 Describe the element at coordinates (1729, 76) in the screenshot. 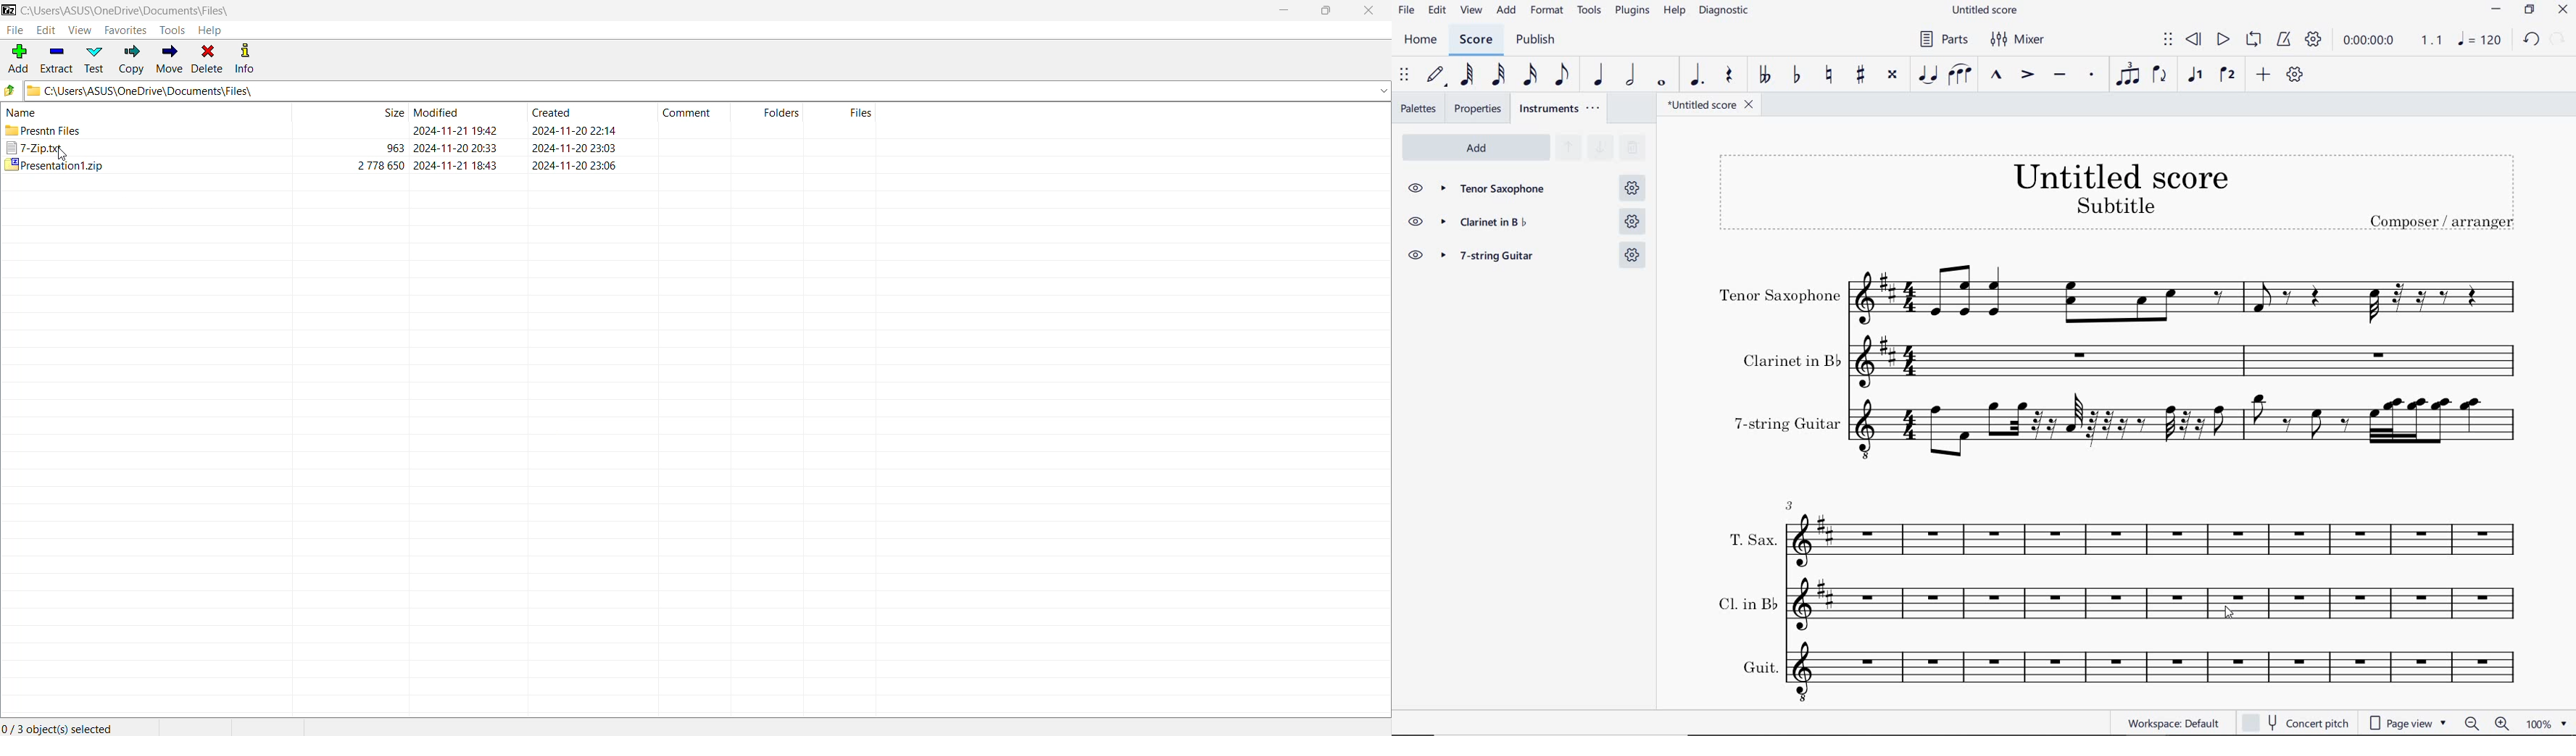

I see `REST` at that location.